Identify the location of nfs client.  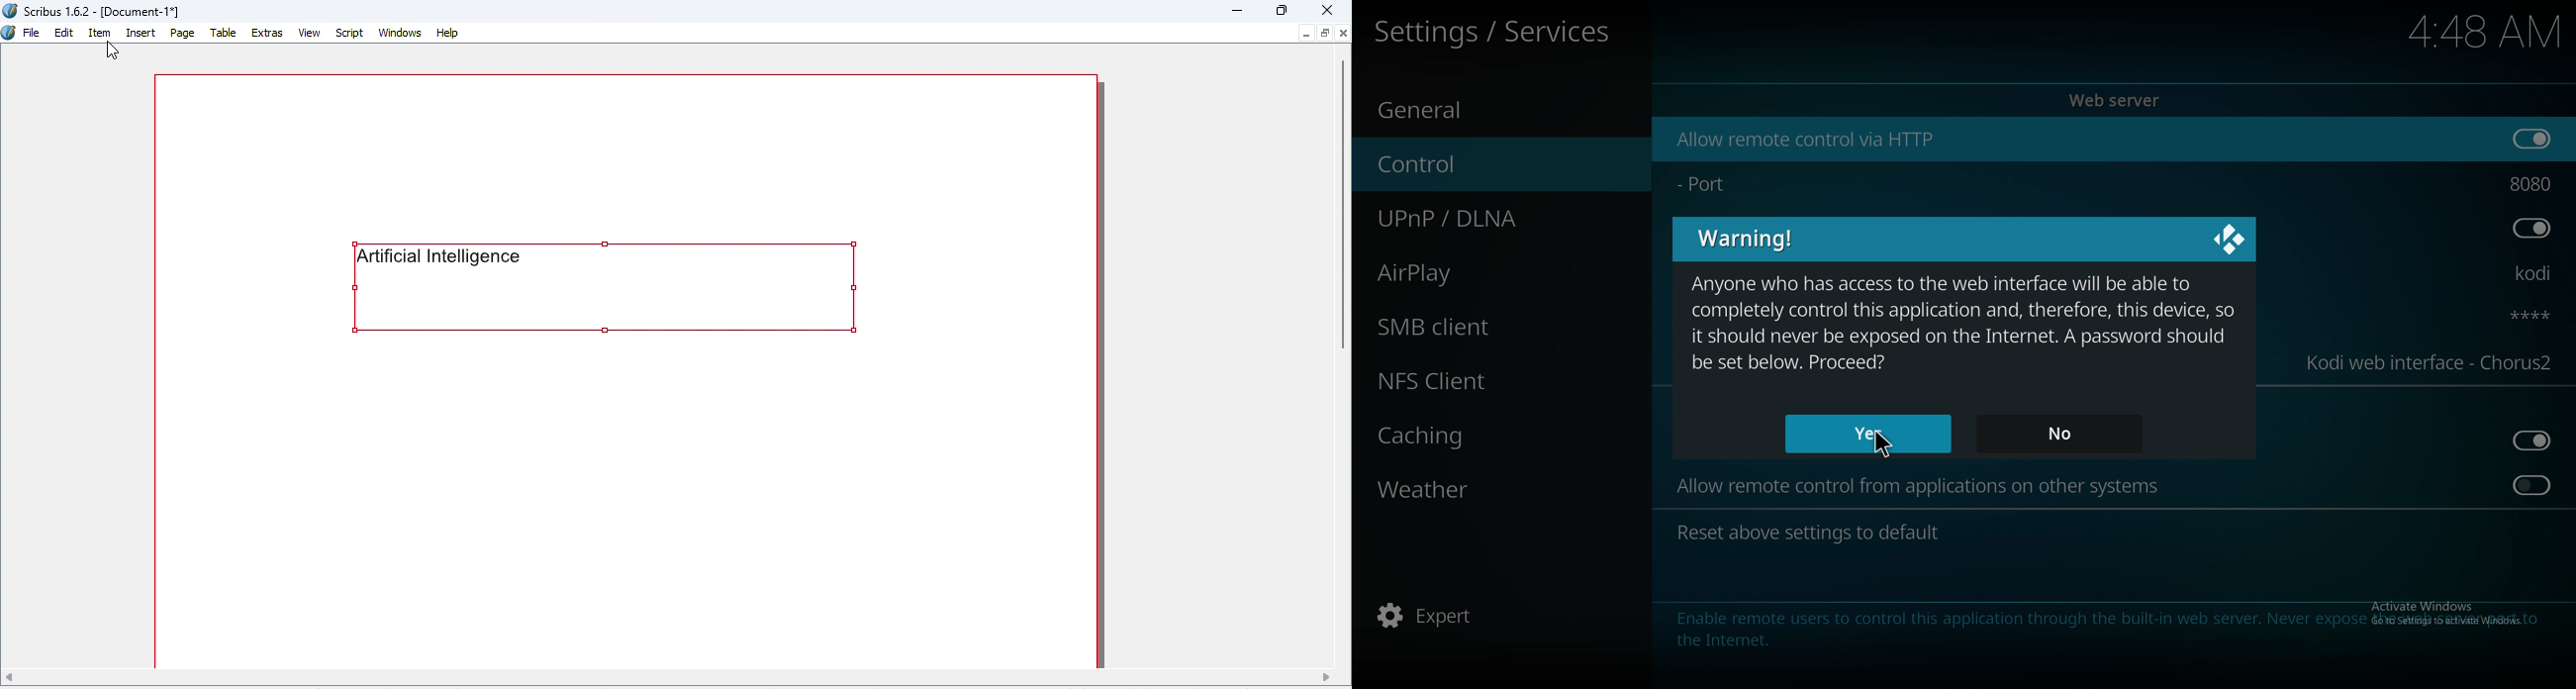
(1454, 377).